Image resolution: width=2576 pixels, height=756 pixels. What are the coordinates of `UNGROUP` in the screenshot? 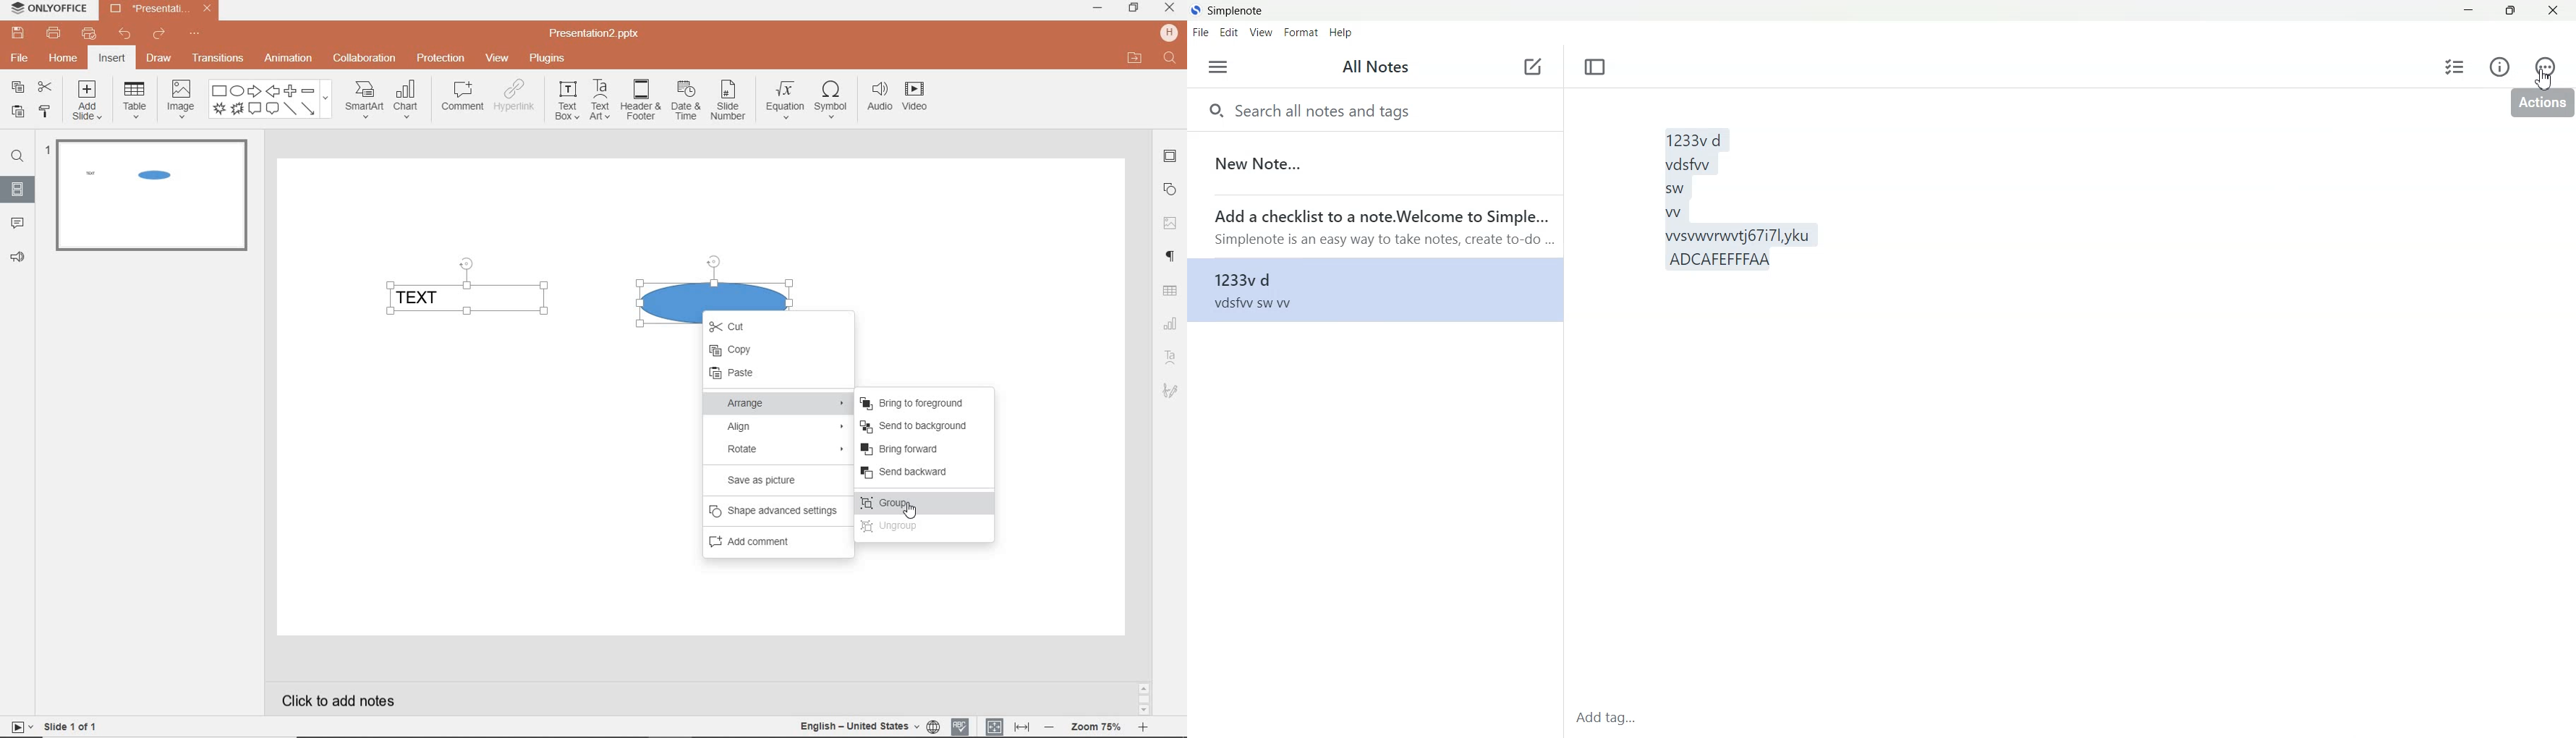 It's located at (923, 527).